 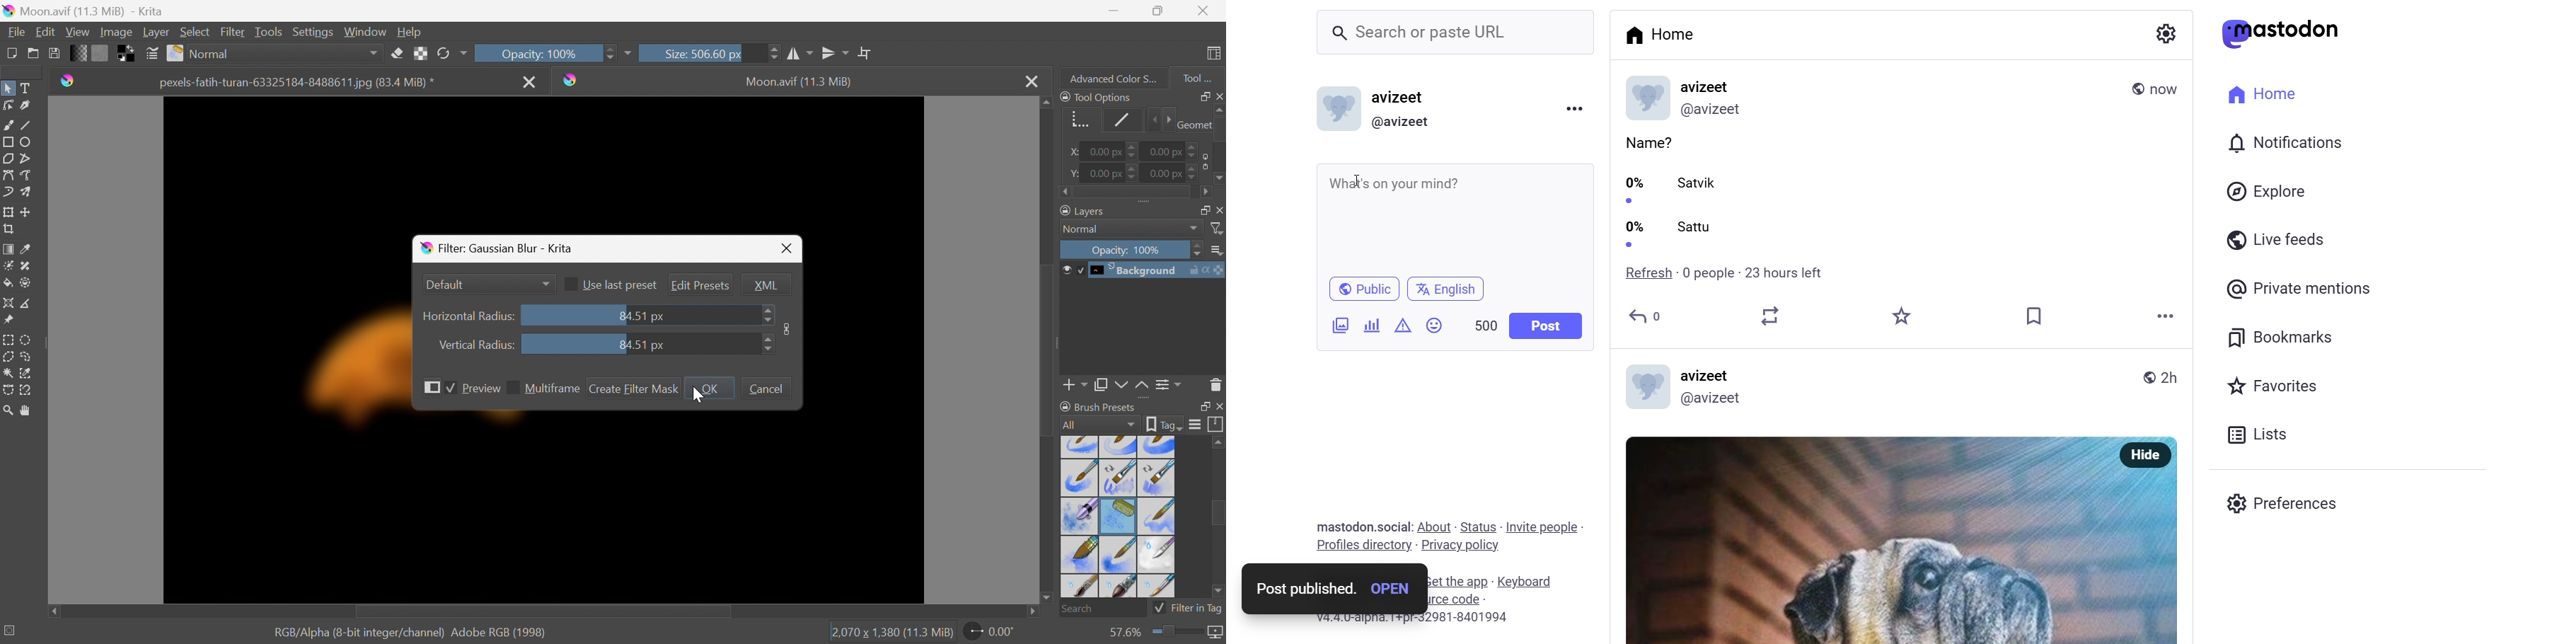 I want to click on Reload original preset, so click(x=451, y=54).